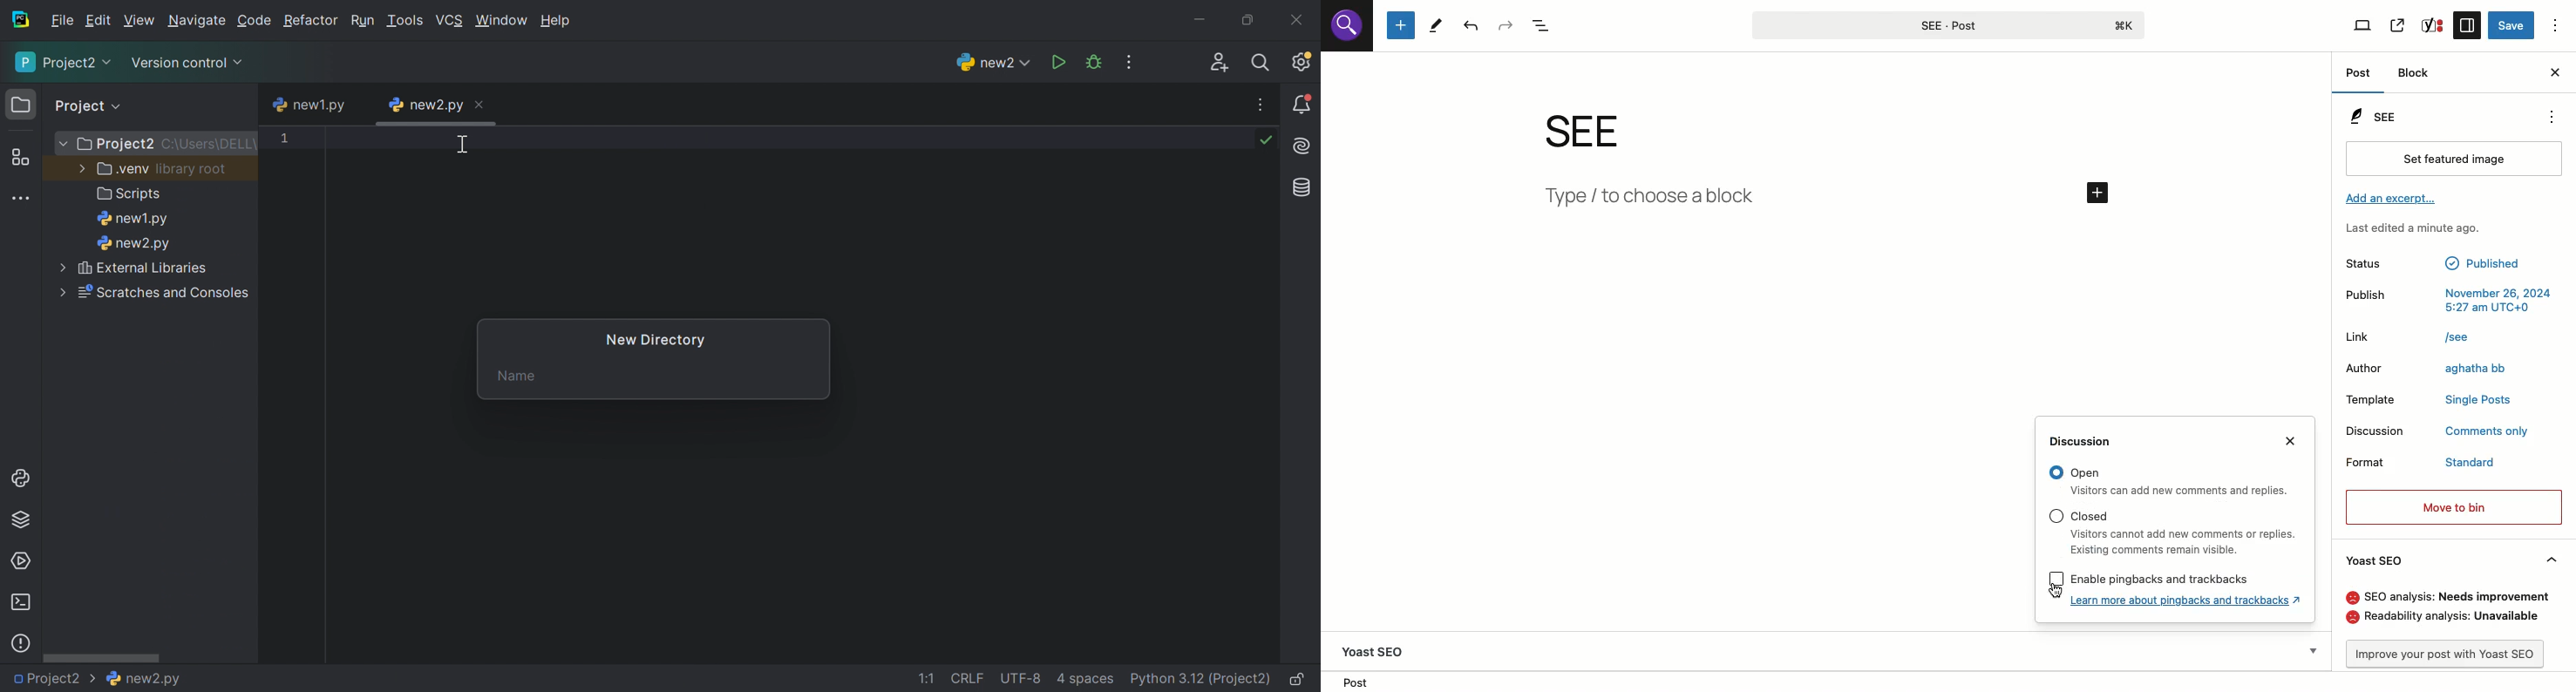 The height and width of the screenshot is (700, 2576). I want to click on new2.py, so click(138, 244).